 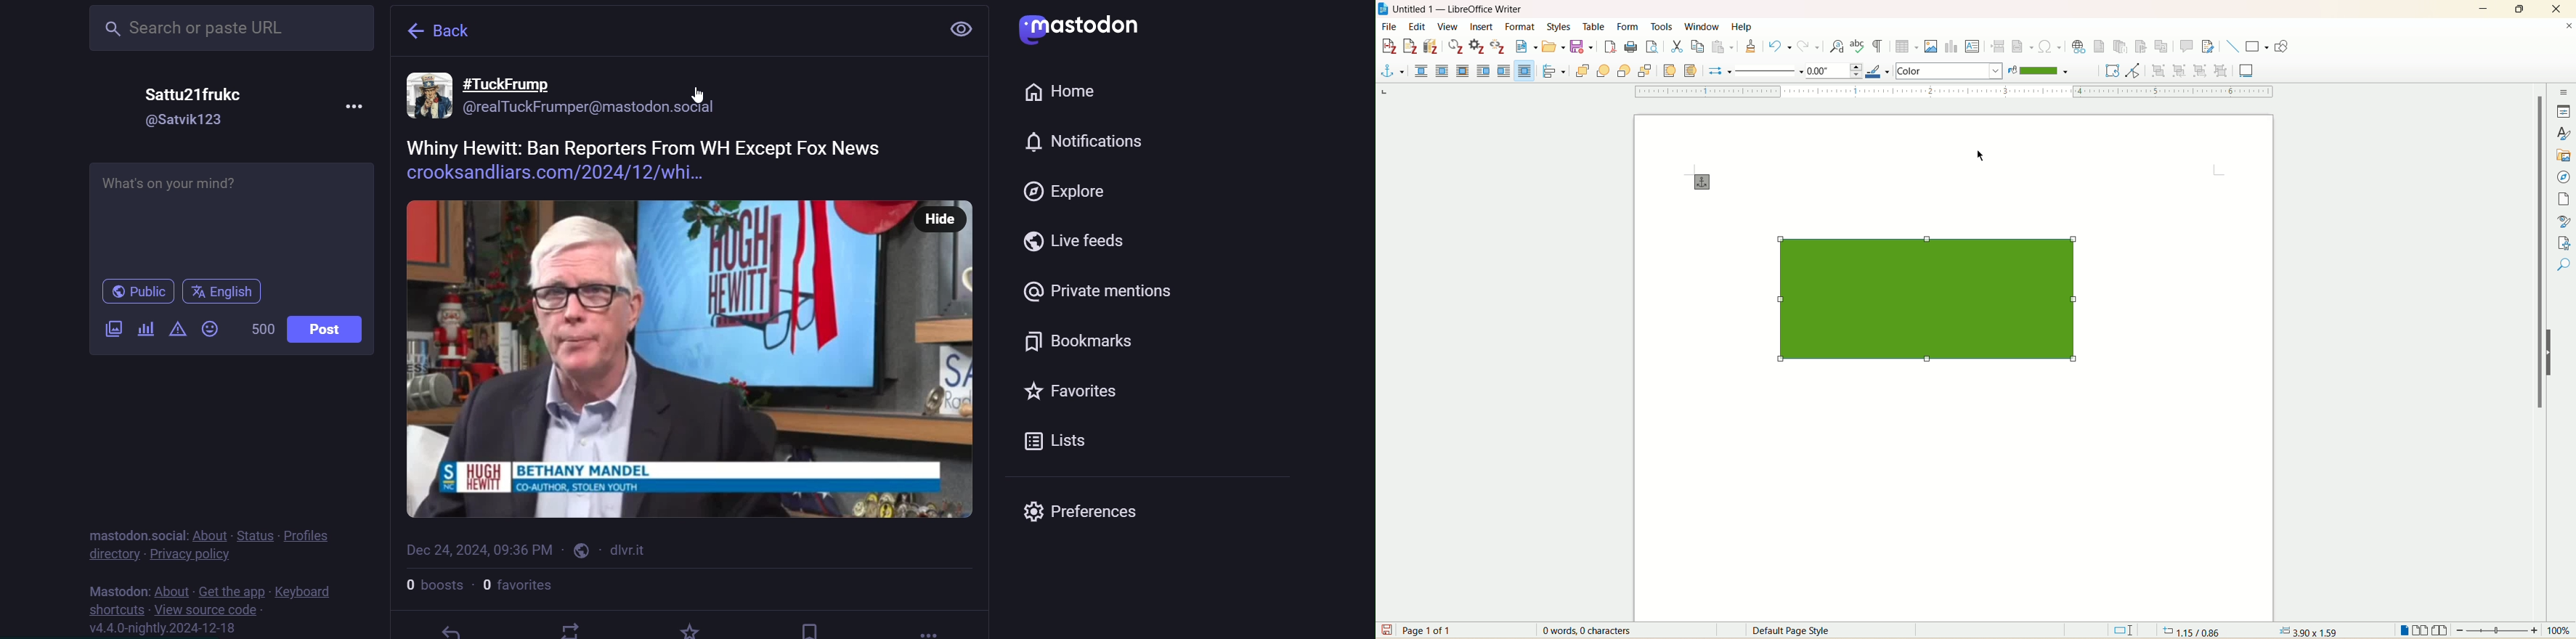 I want to click on post, so click(x=691, y=293).